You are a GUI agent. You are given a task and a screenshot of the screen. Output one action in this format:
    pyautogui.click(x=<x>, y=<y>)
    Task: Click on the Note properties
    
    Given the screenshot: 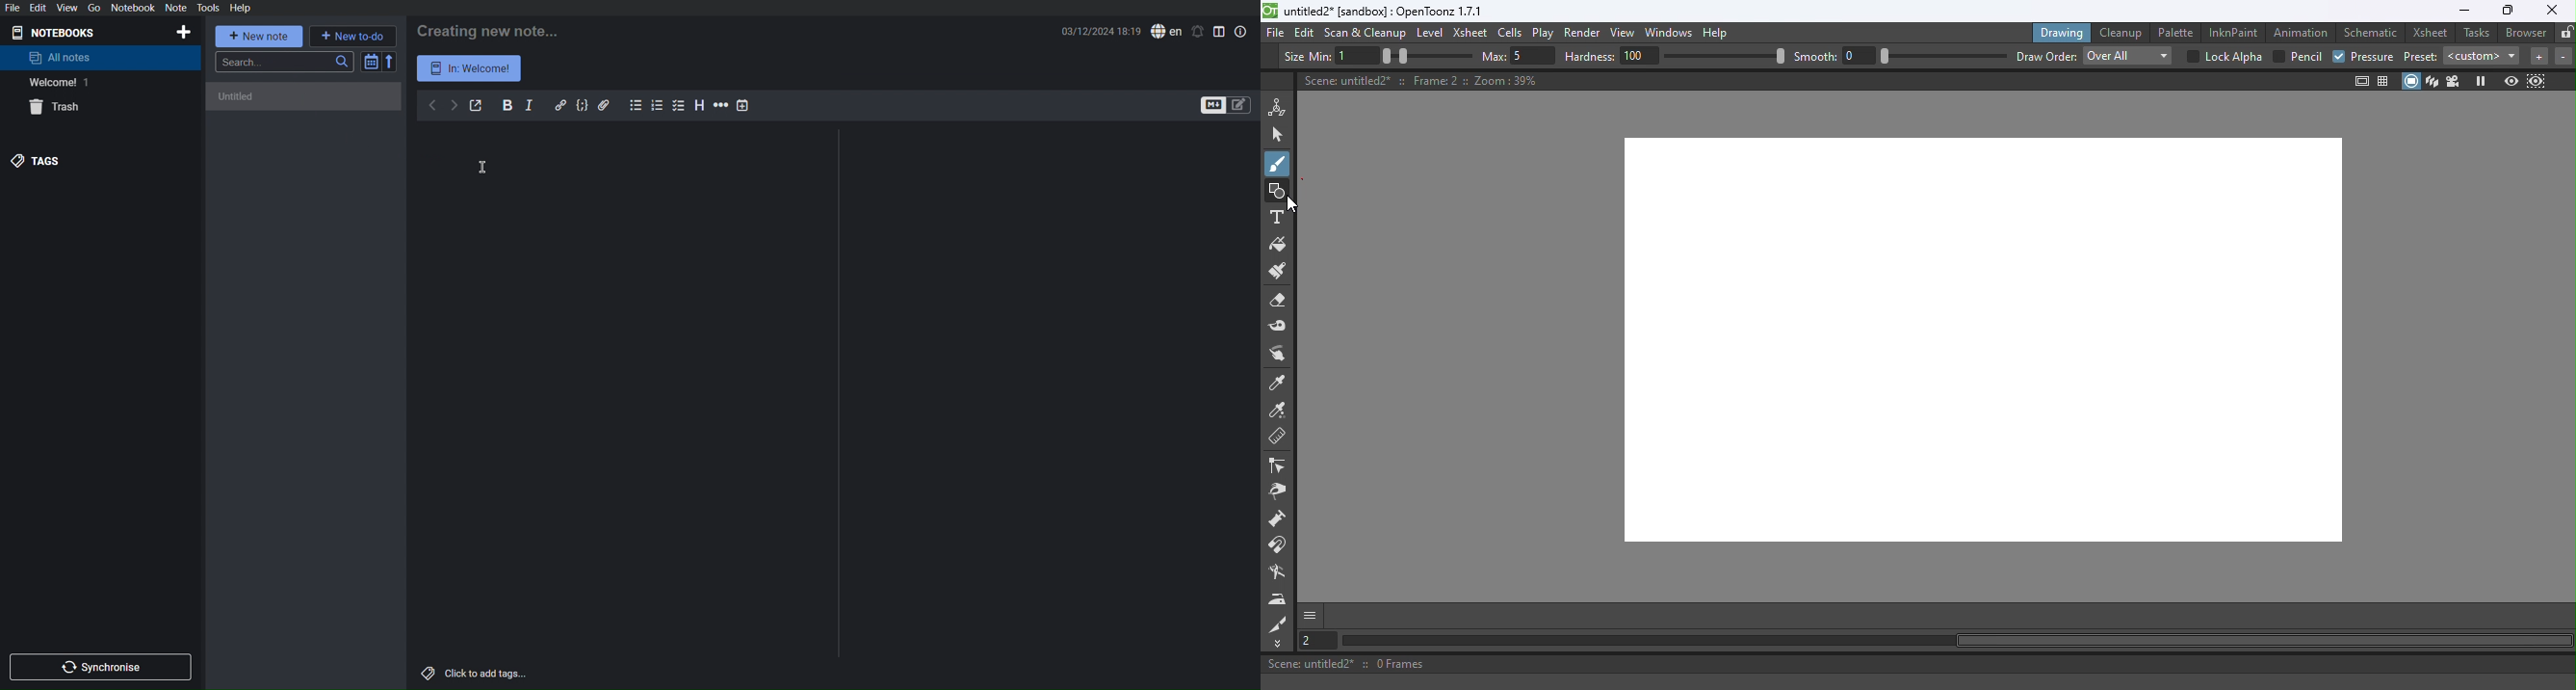 What is the action you would take?
    pyautogui.click(x=1240, y=31)
    